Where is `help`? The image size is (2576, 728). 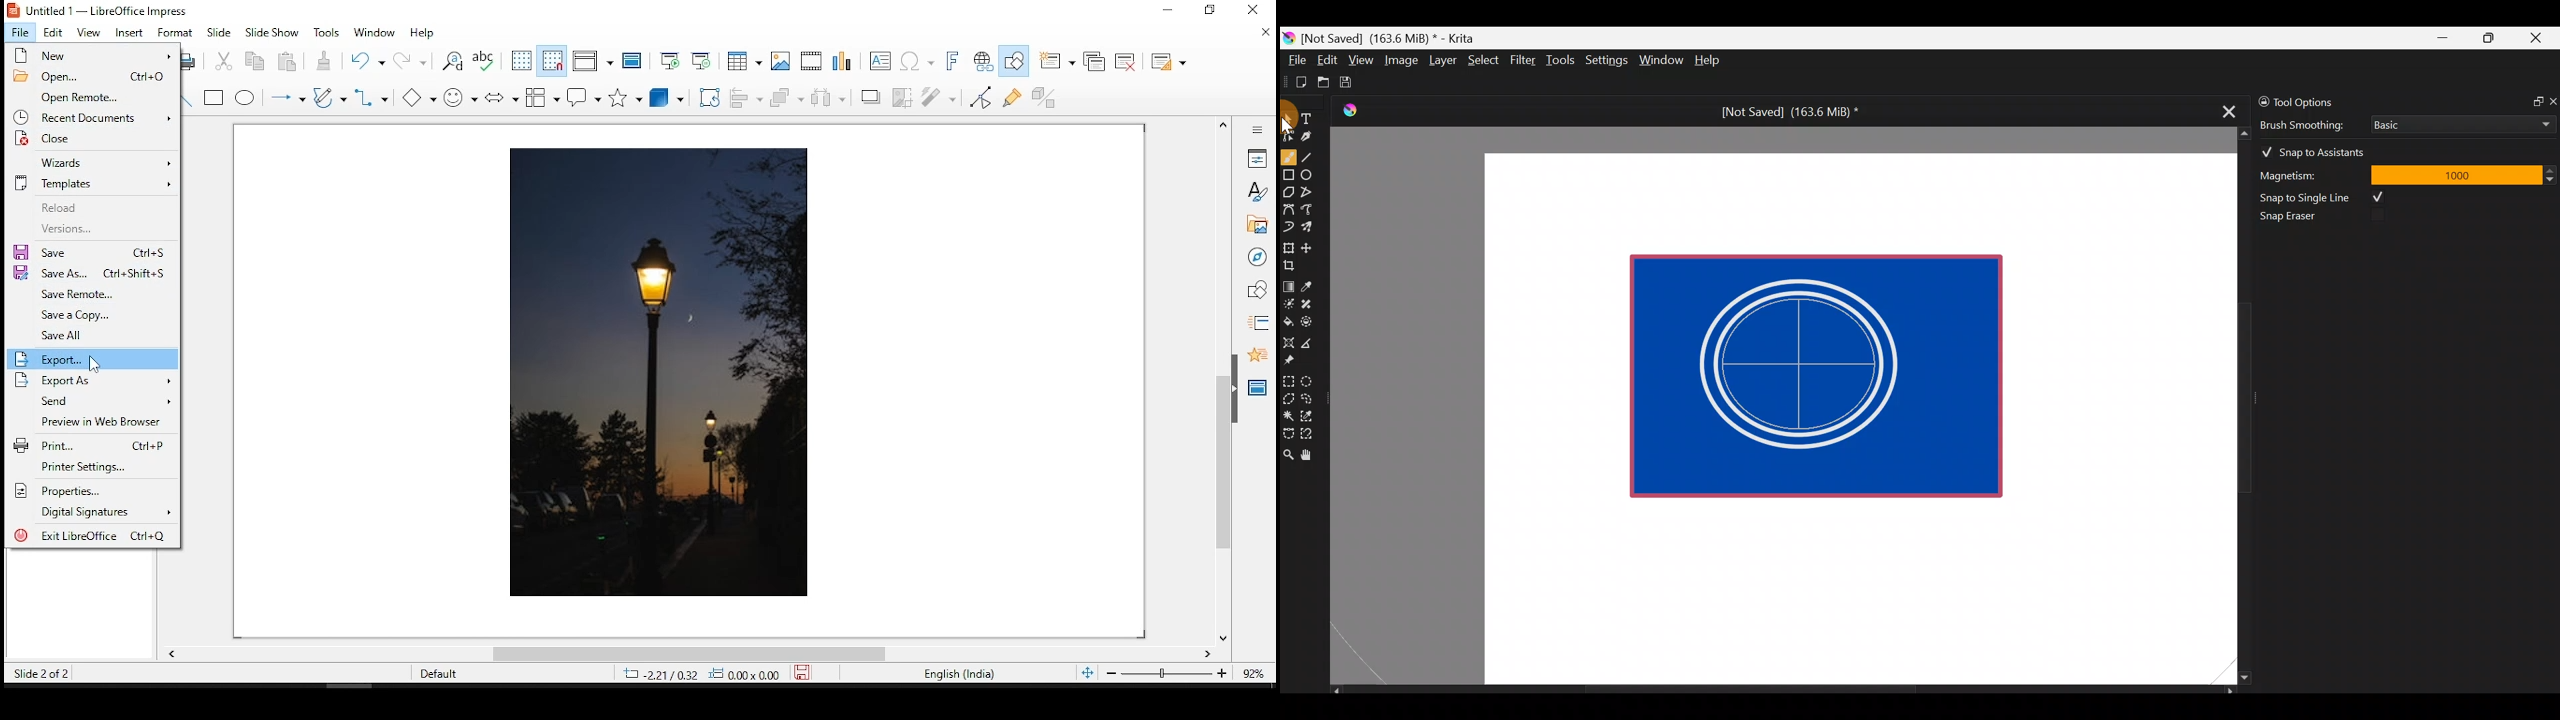 help is located at coordinates (425, 34).